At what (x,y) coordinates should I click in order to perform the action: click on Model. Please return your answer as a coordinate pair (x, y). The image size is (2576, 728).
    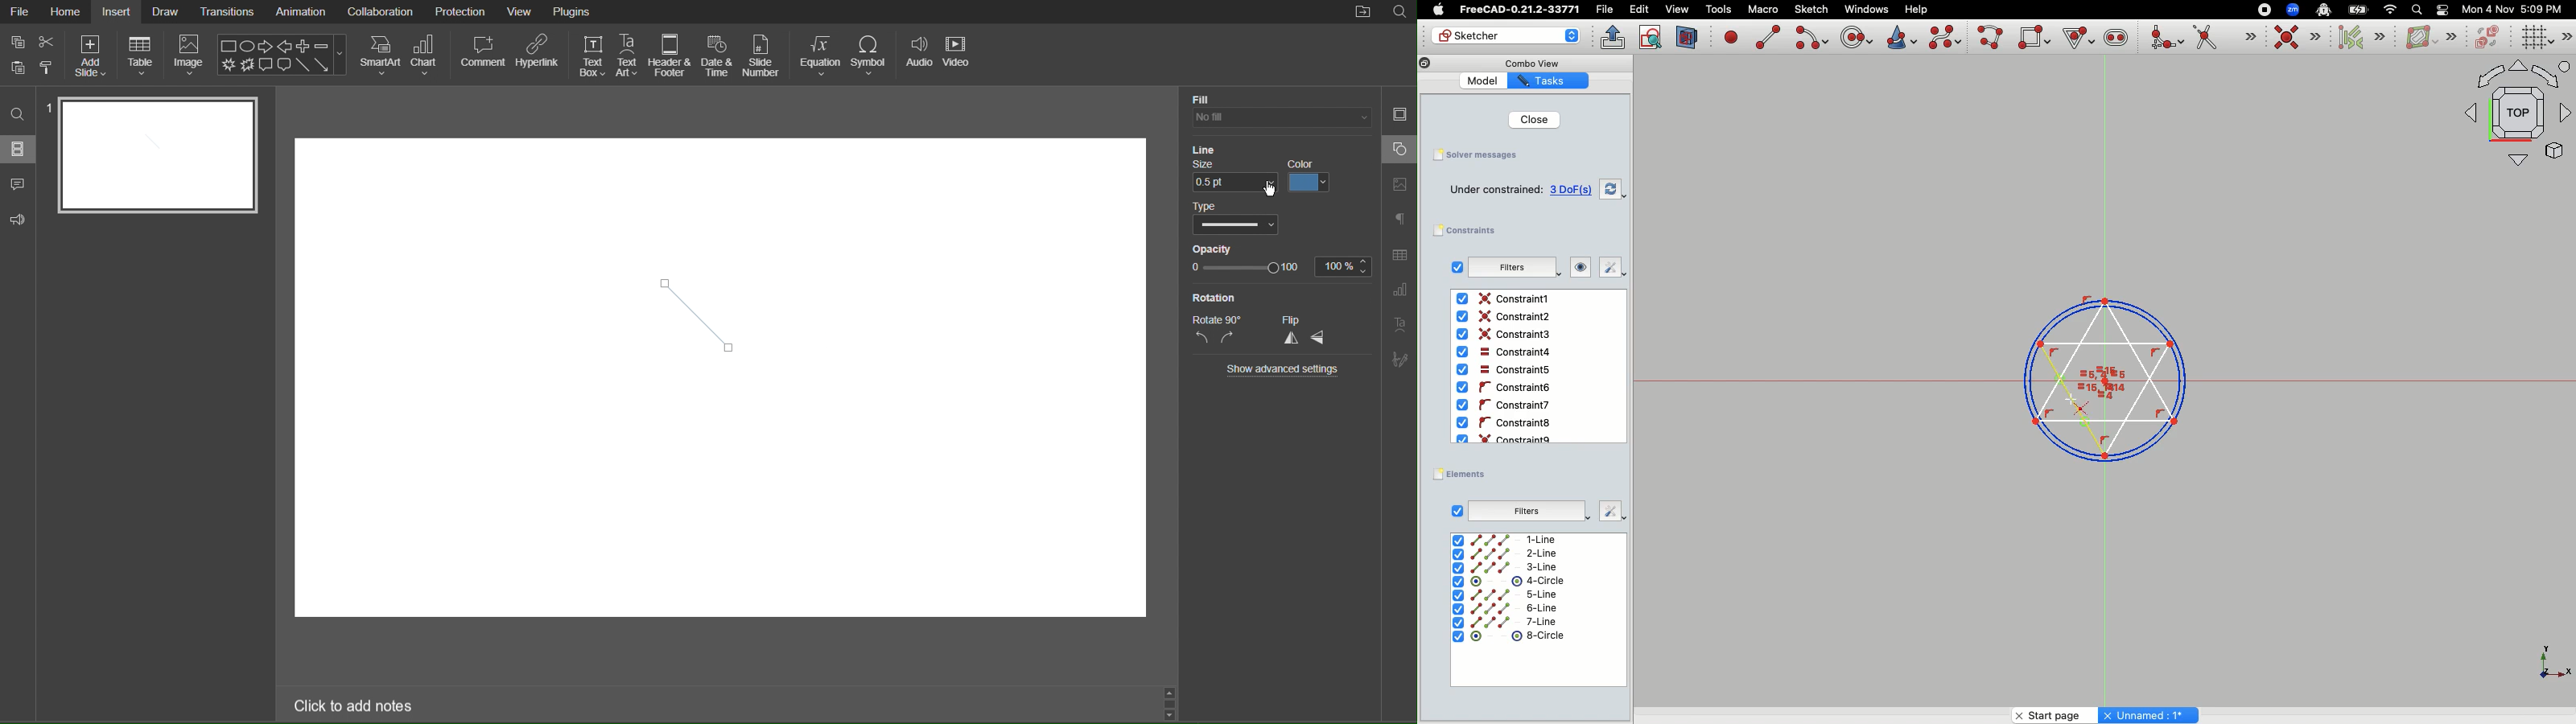
    Looking at the image, I should click on (1485, 82).